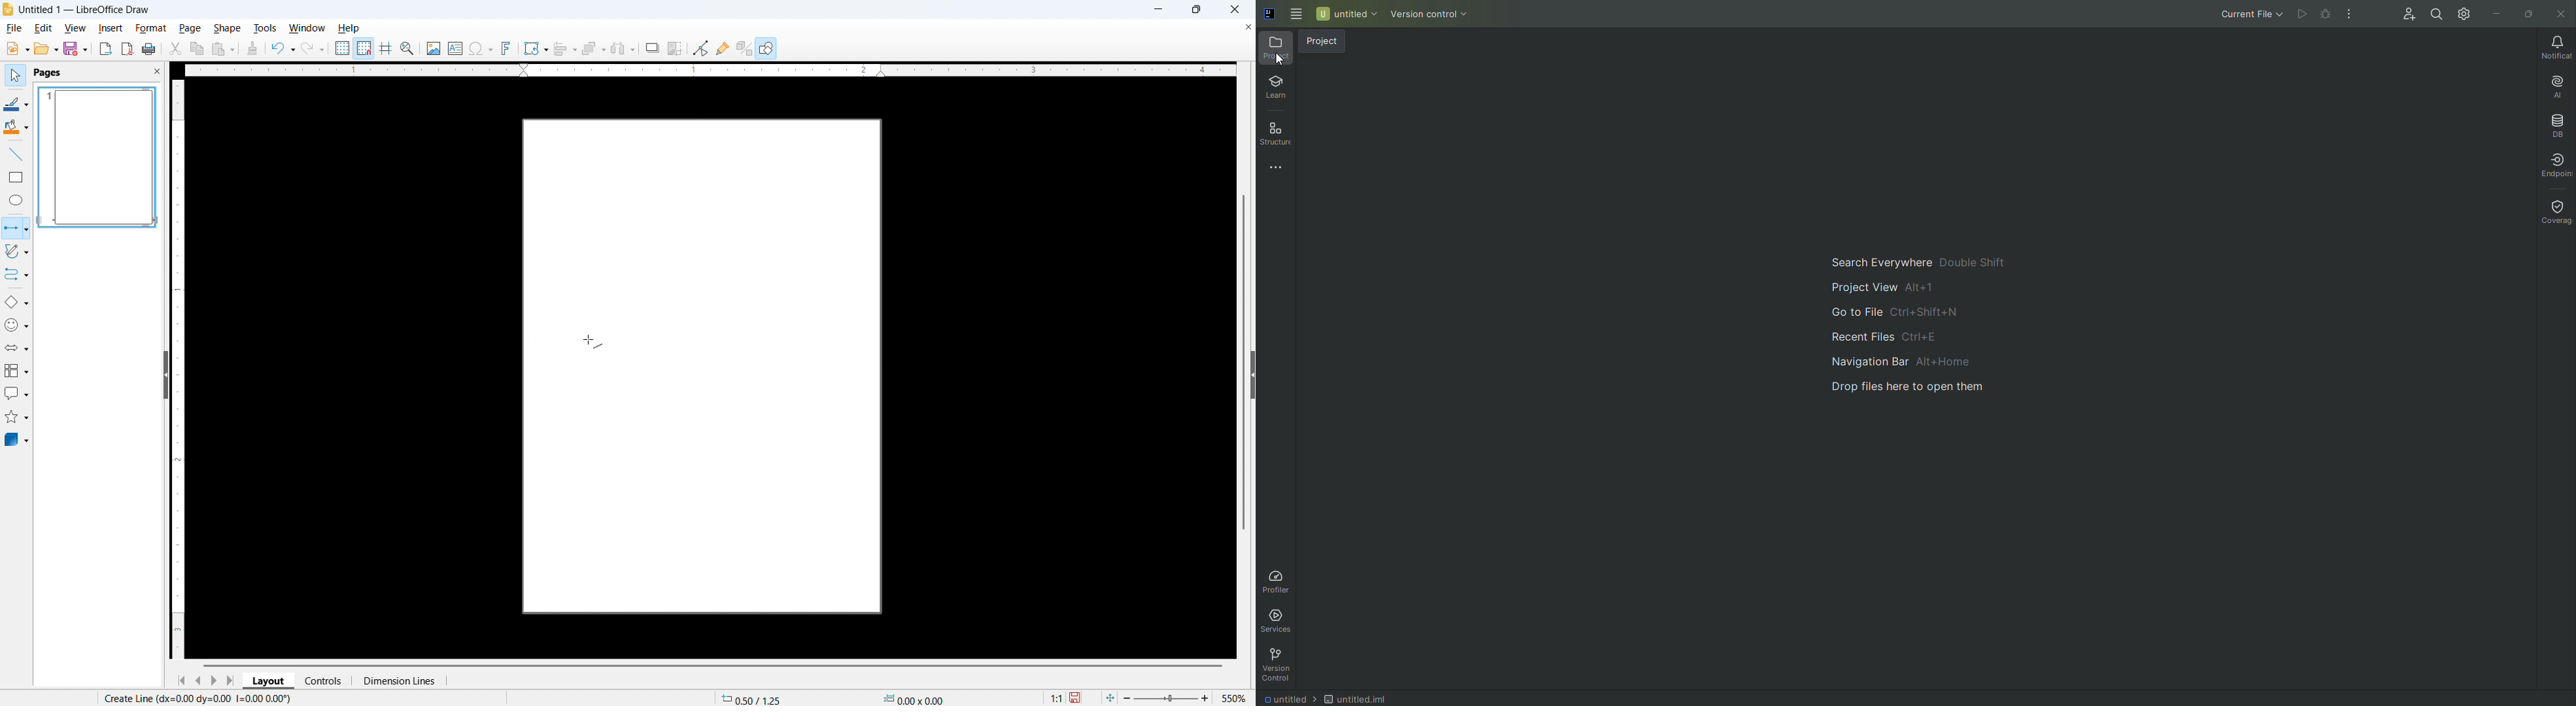  I want to click on Tools , so click(265, 28).